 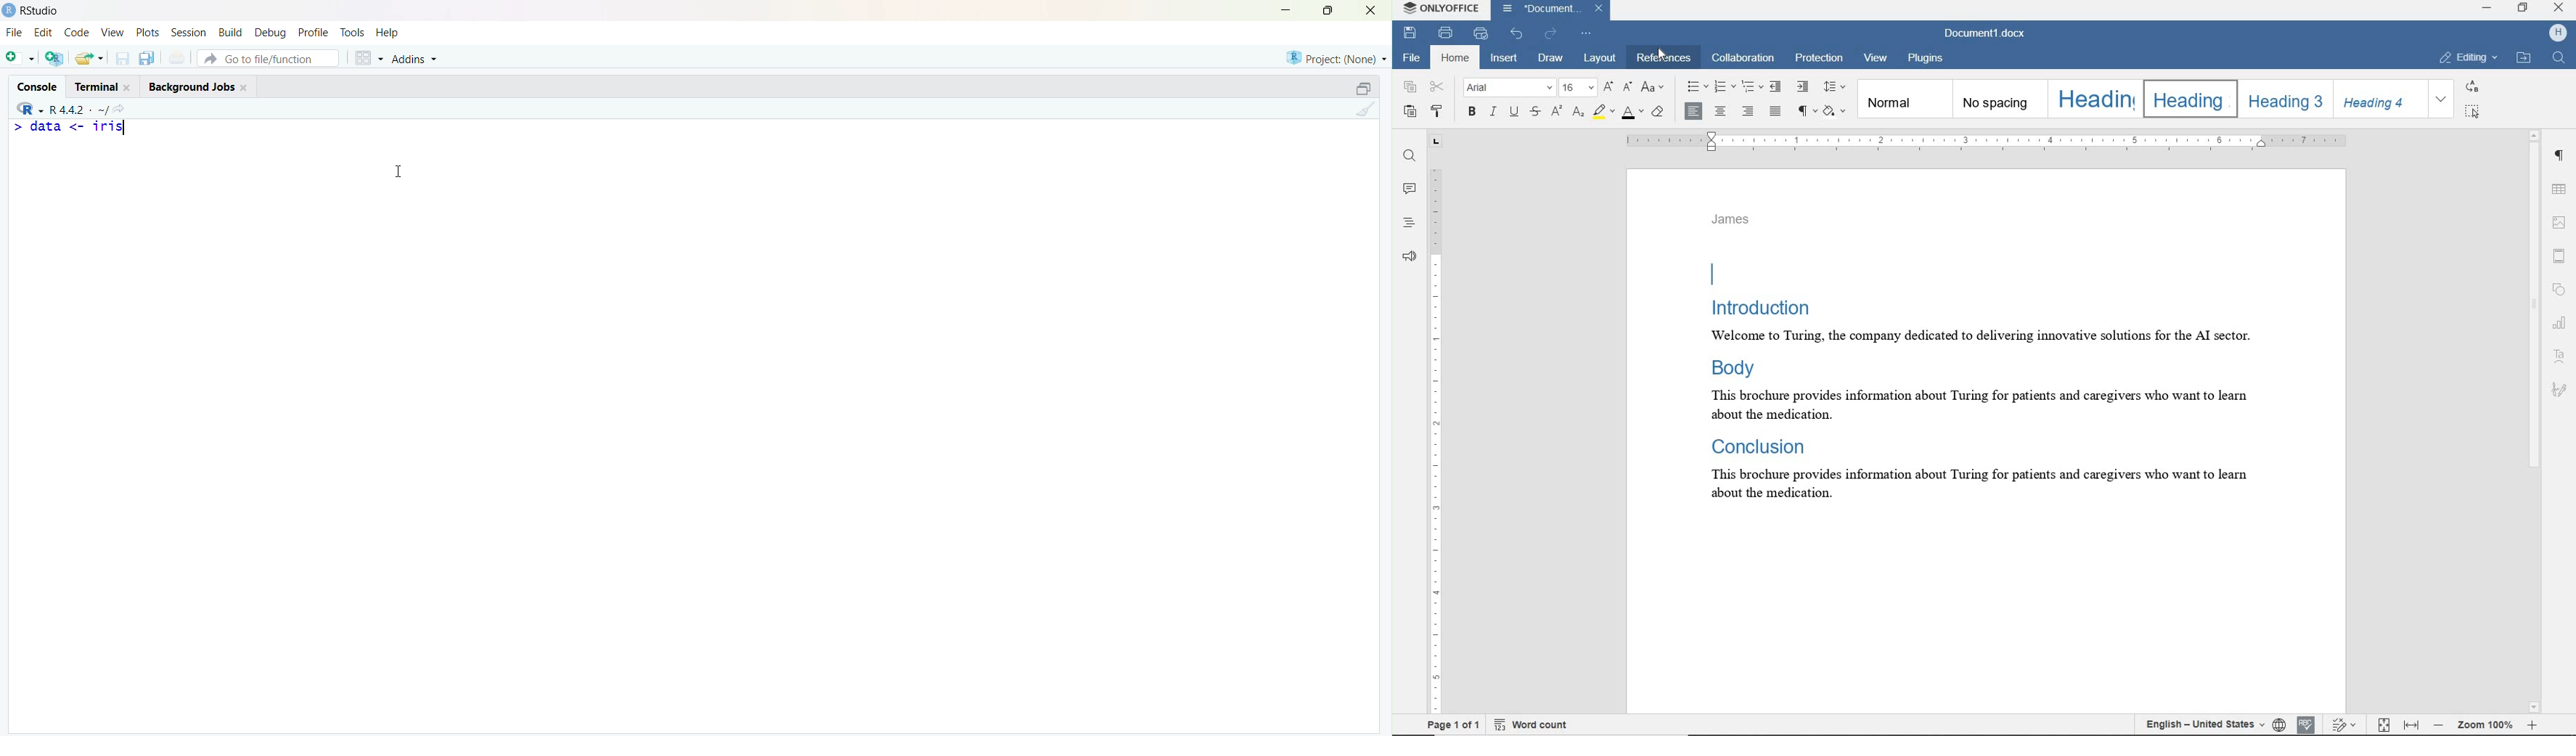 I want to click on print, so click(x=1446, y=32).